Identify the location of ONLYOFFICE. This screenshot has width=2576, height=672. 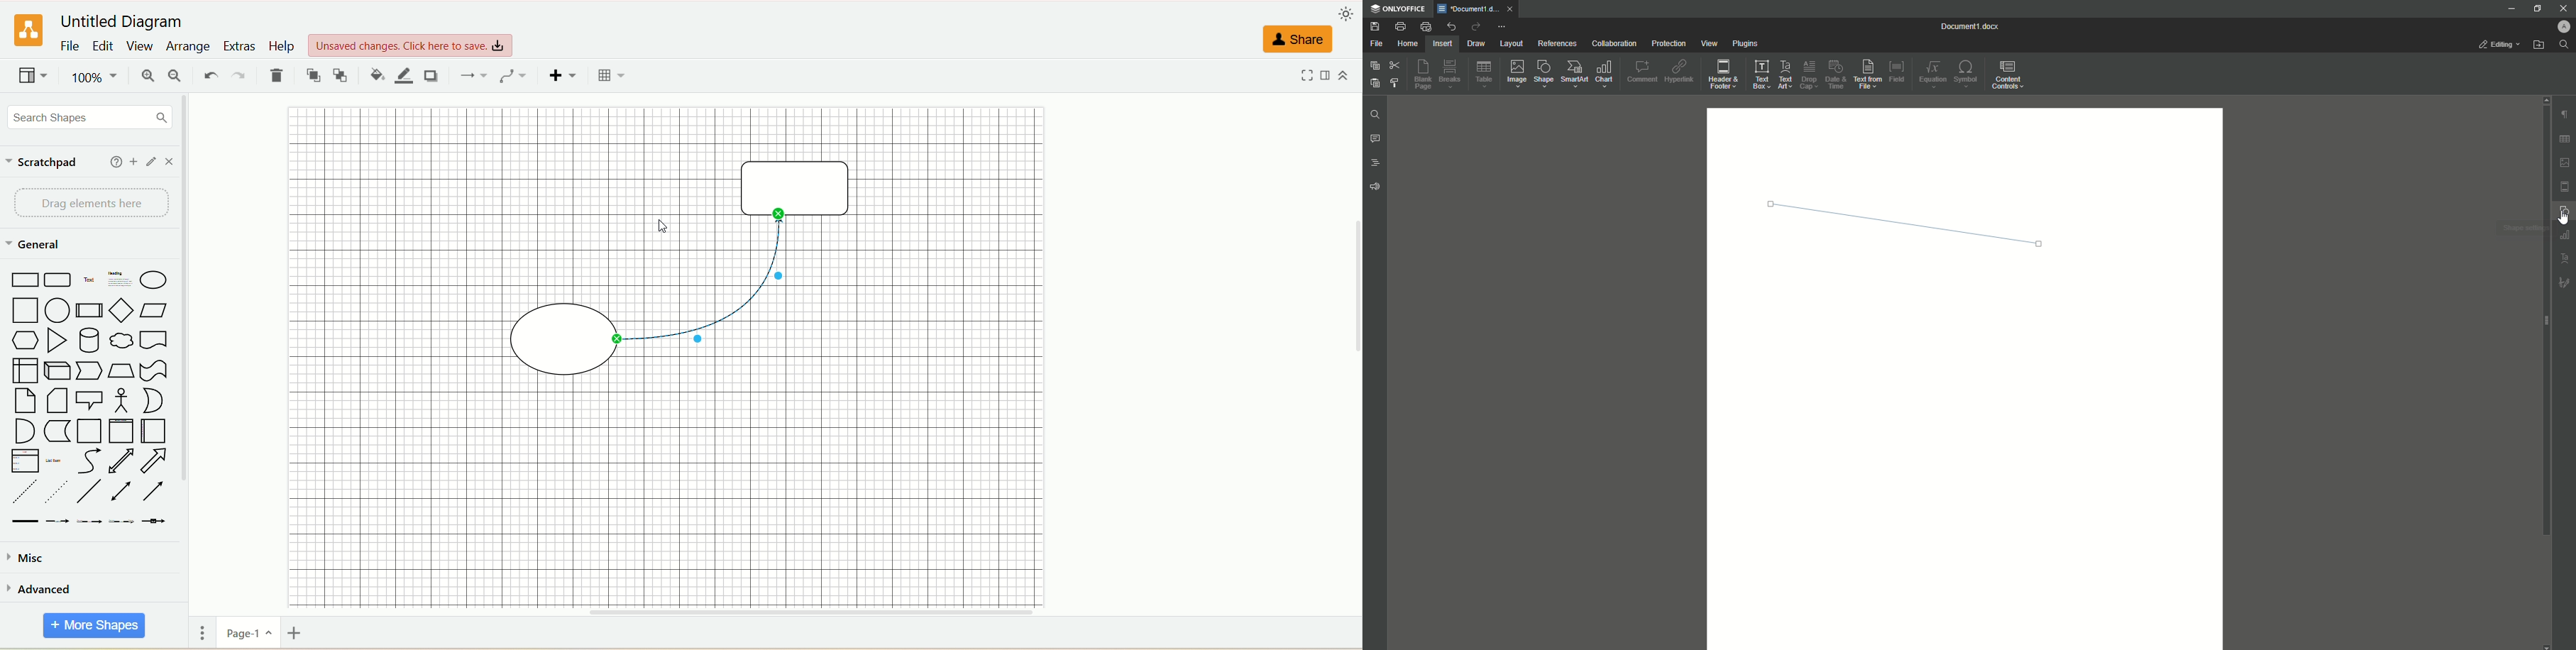
(1400, 9).